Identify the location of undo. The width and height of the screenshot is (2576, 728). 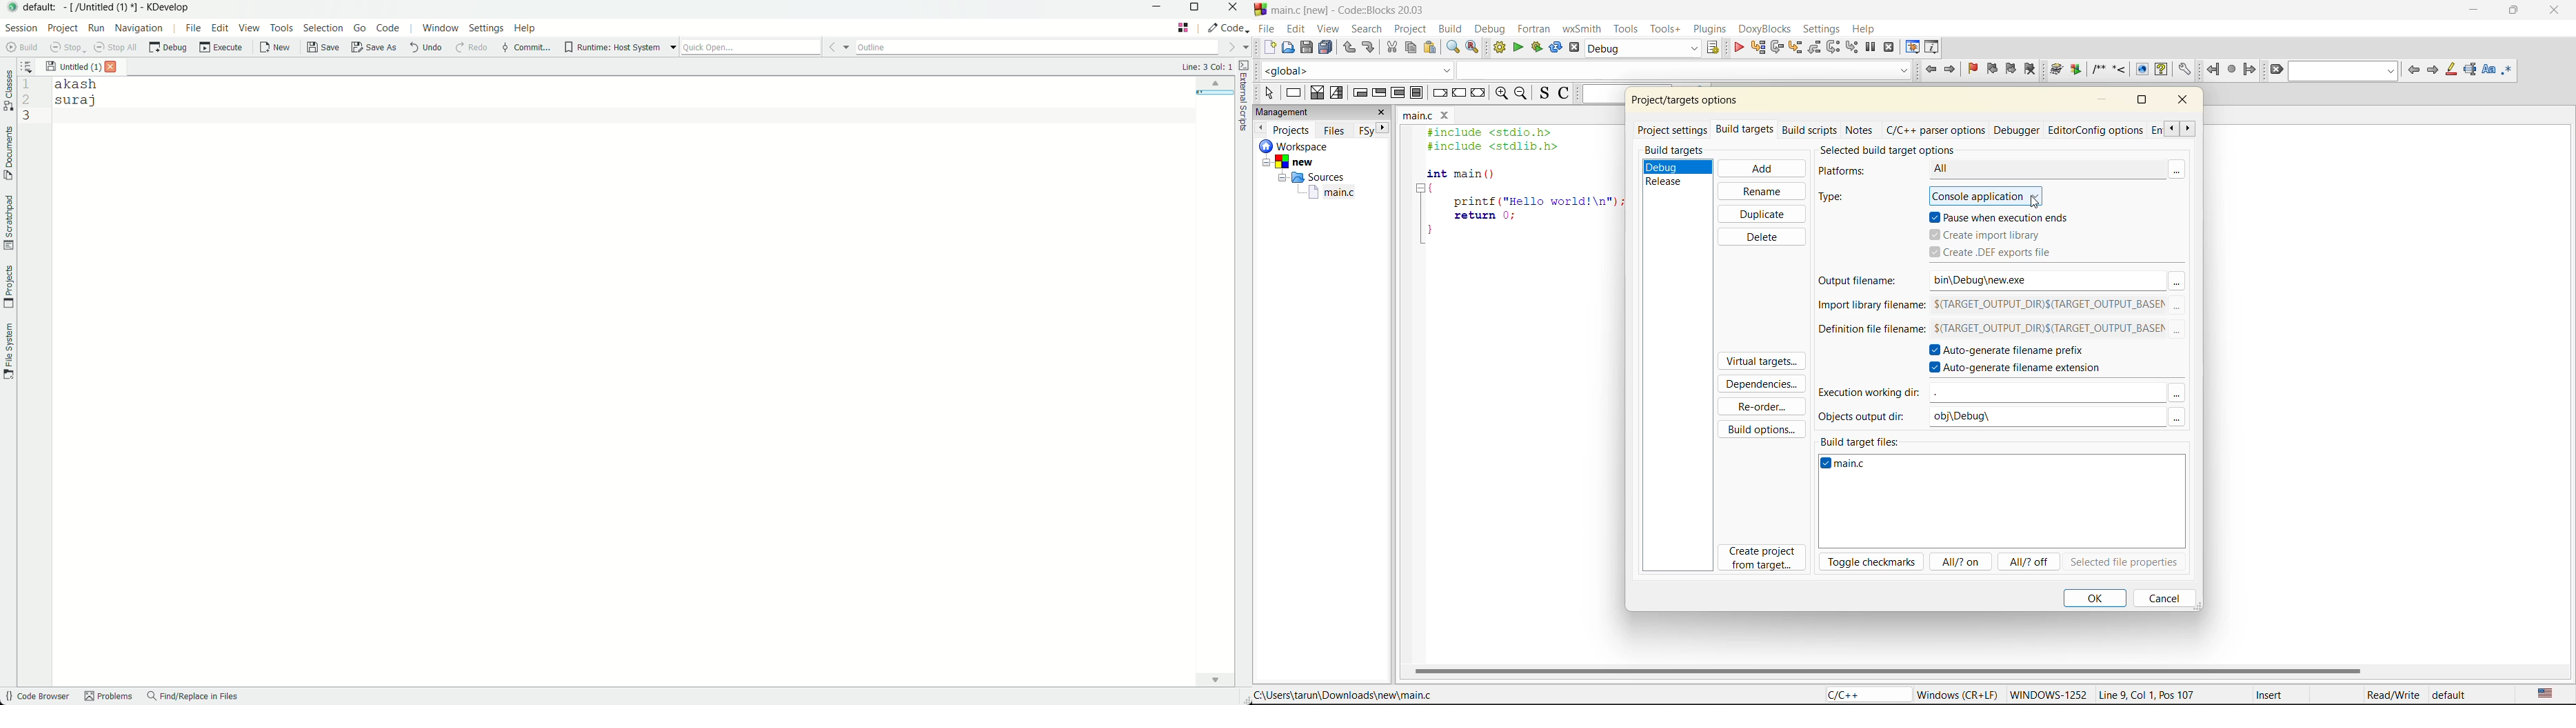
(1350, 49).